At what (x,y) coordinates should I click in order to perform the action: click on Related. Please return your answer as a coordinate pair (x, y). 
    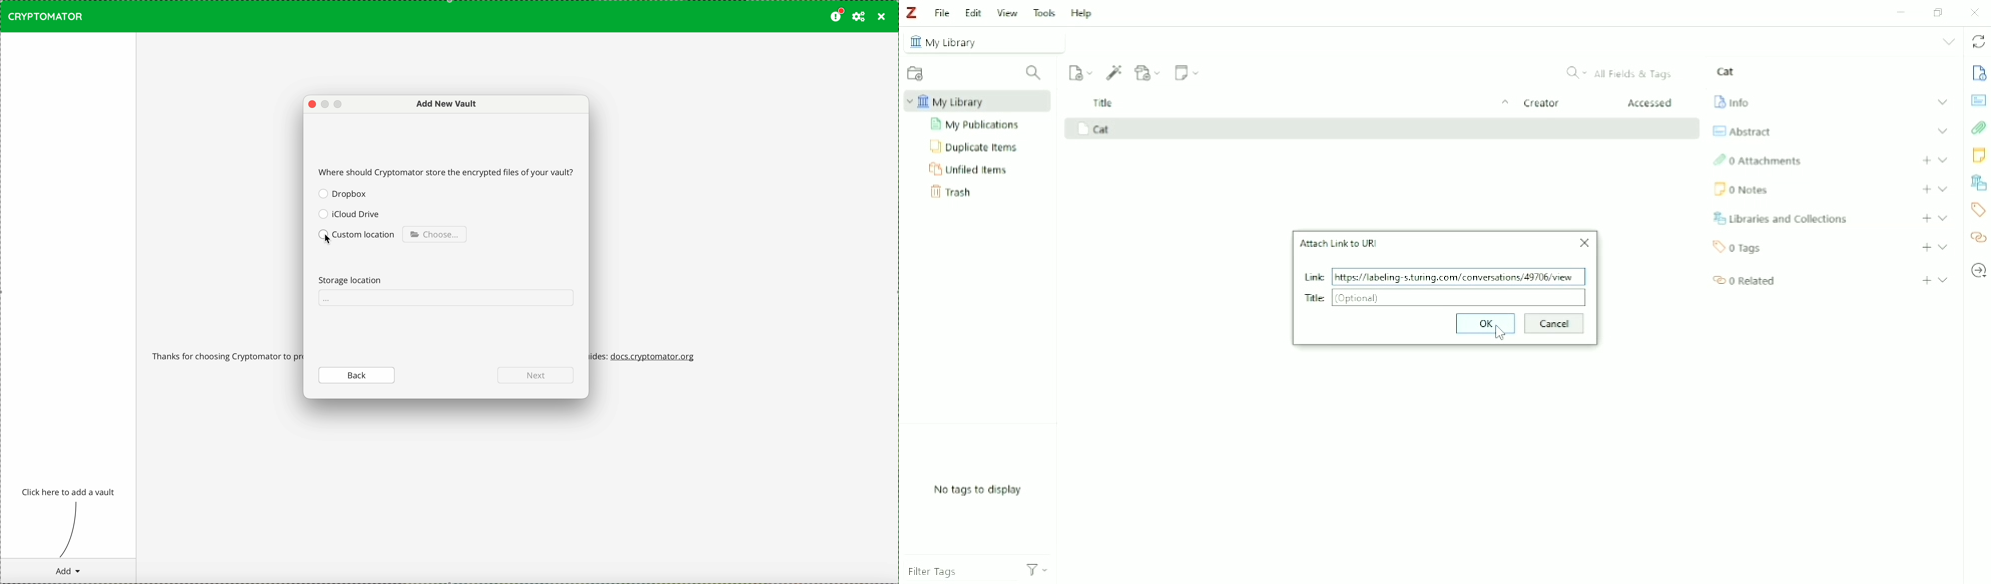
    Looking at the image, I should click on (1978, 238).